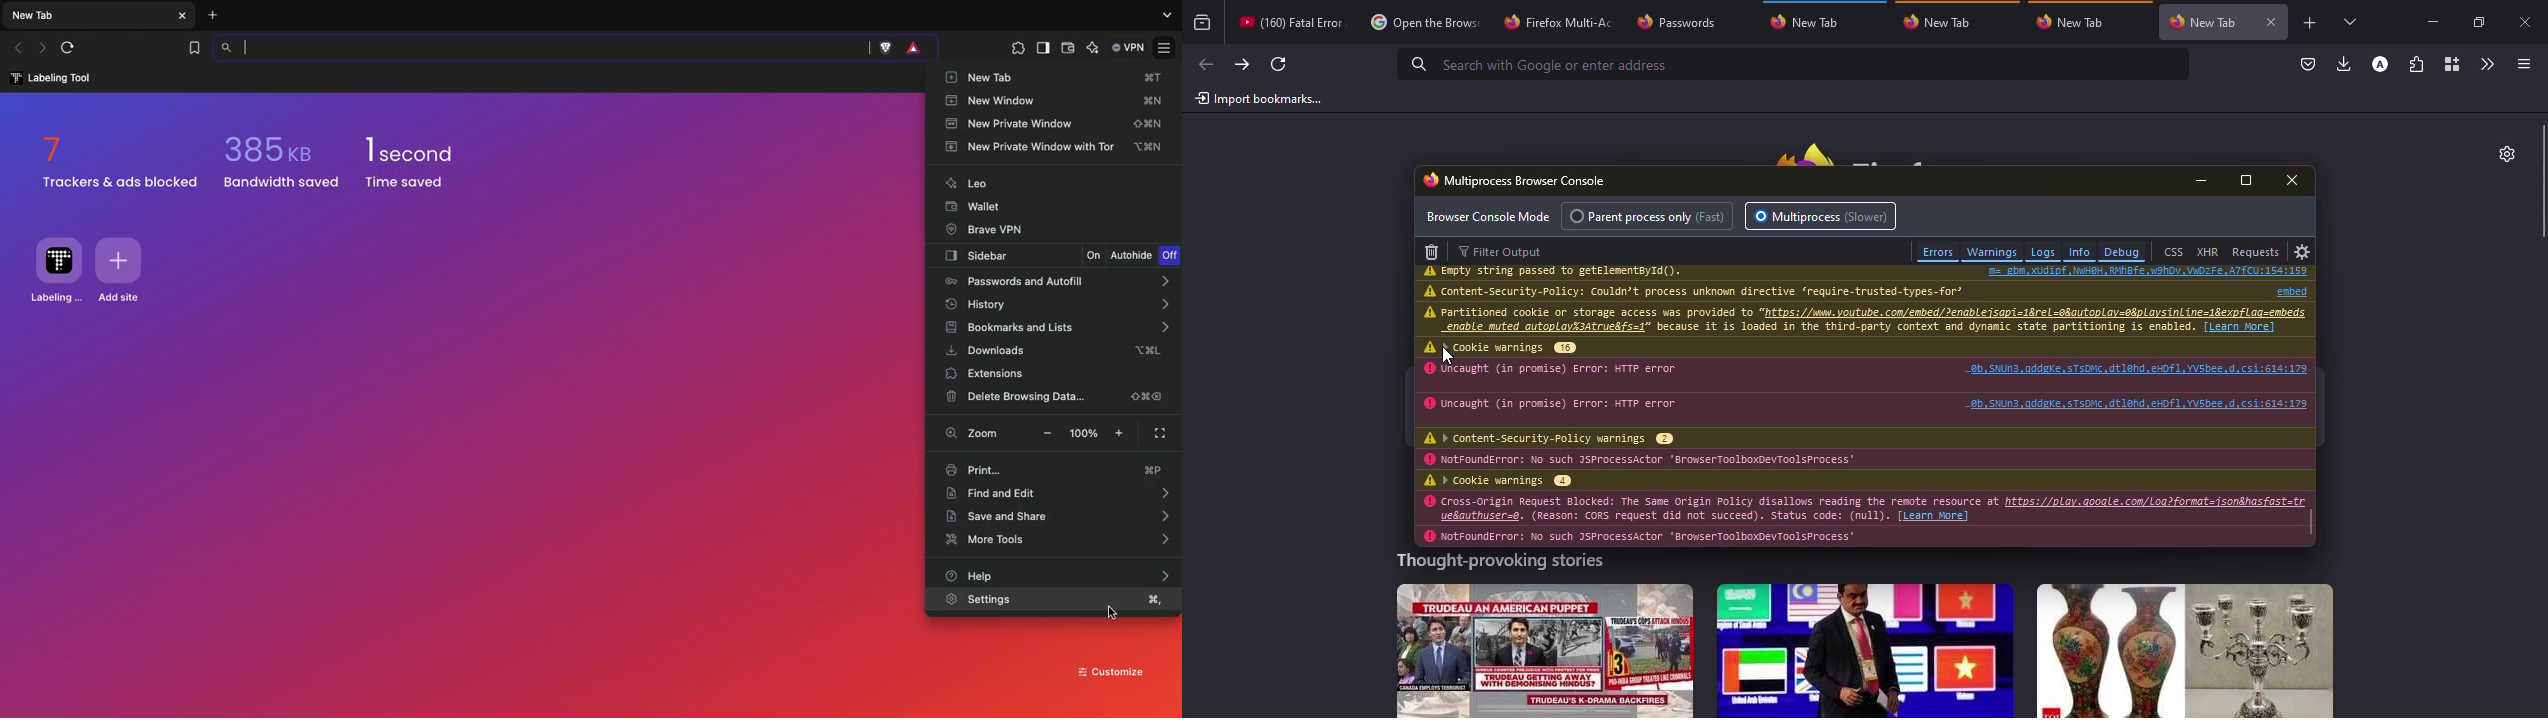 This screenshot has height=728, width=2548. What do you see at coordinates (1557, 21) in the screenshot?
I see `tab` at bounding box center [1557, 21].